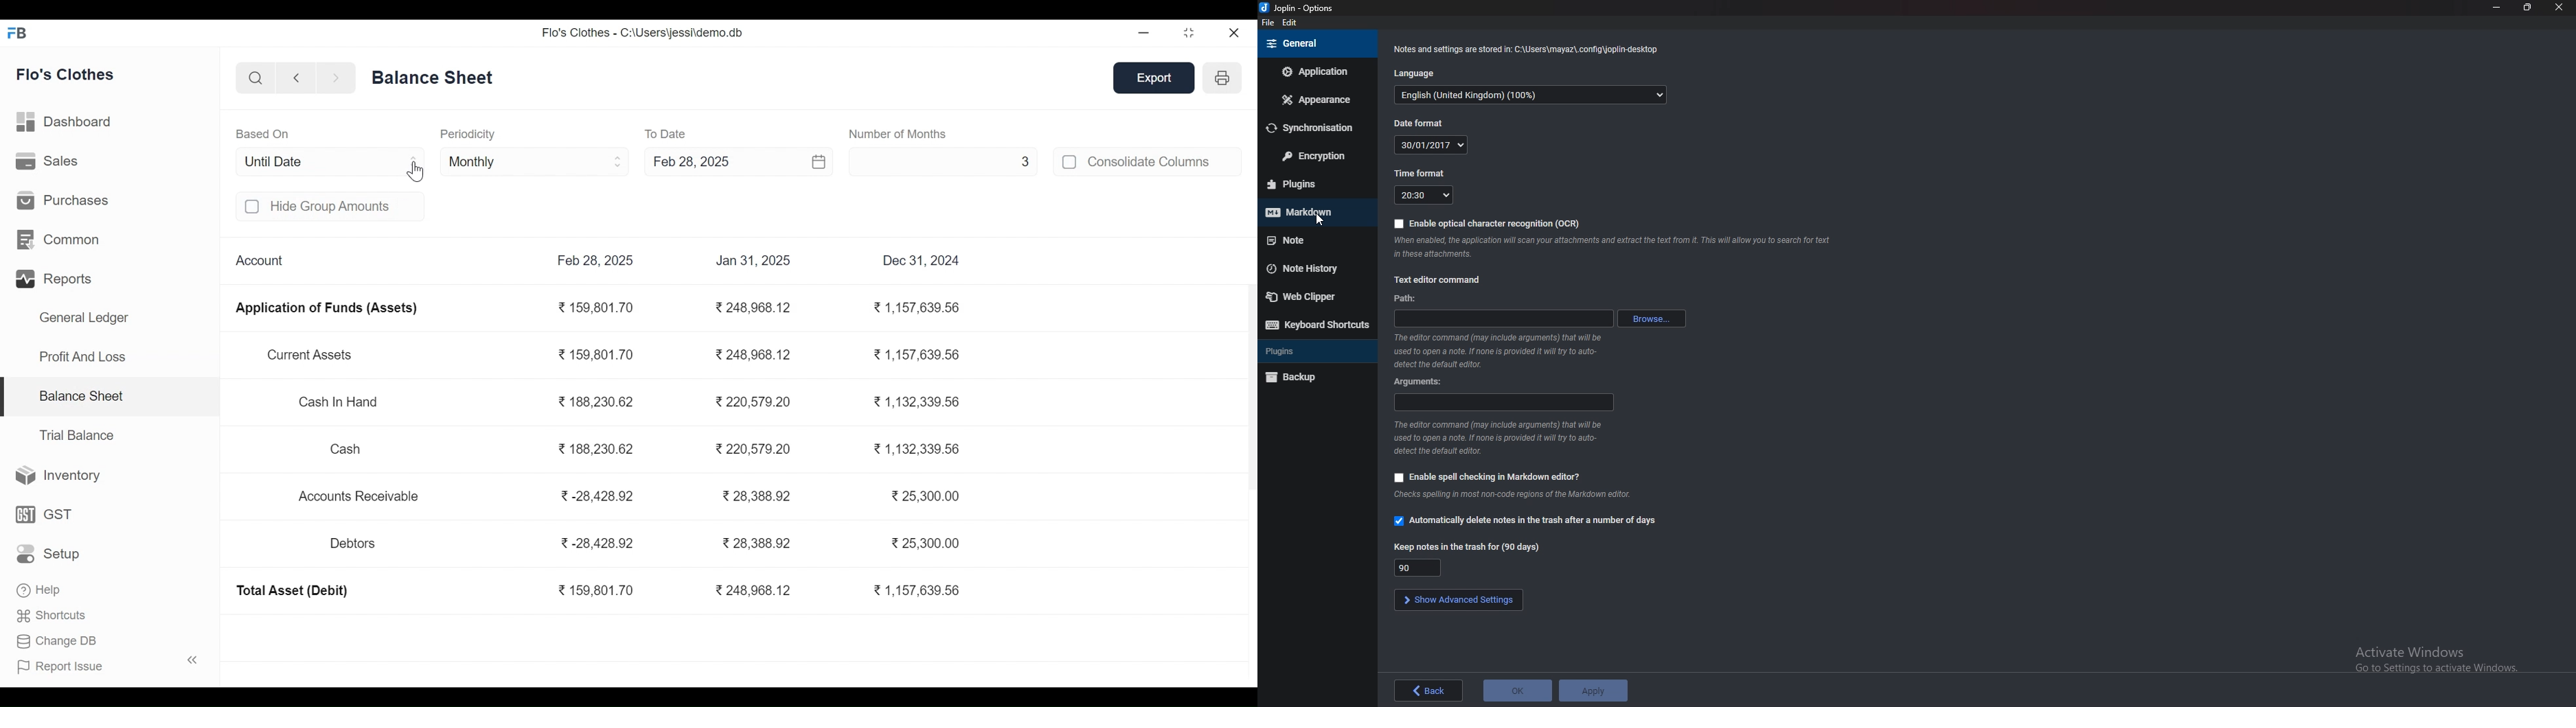 The height and width of the screenshot is (728, 2576). What do you see at coordinates (67, 76) in the screenshot?
I see `Flo's Clothes` at bounding box center [67, 76].